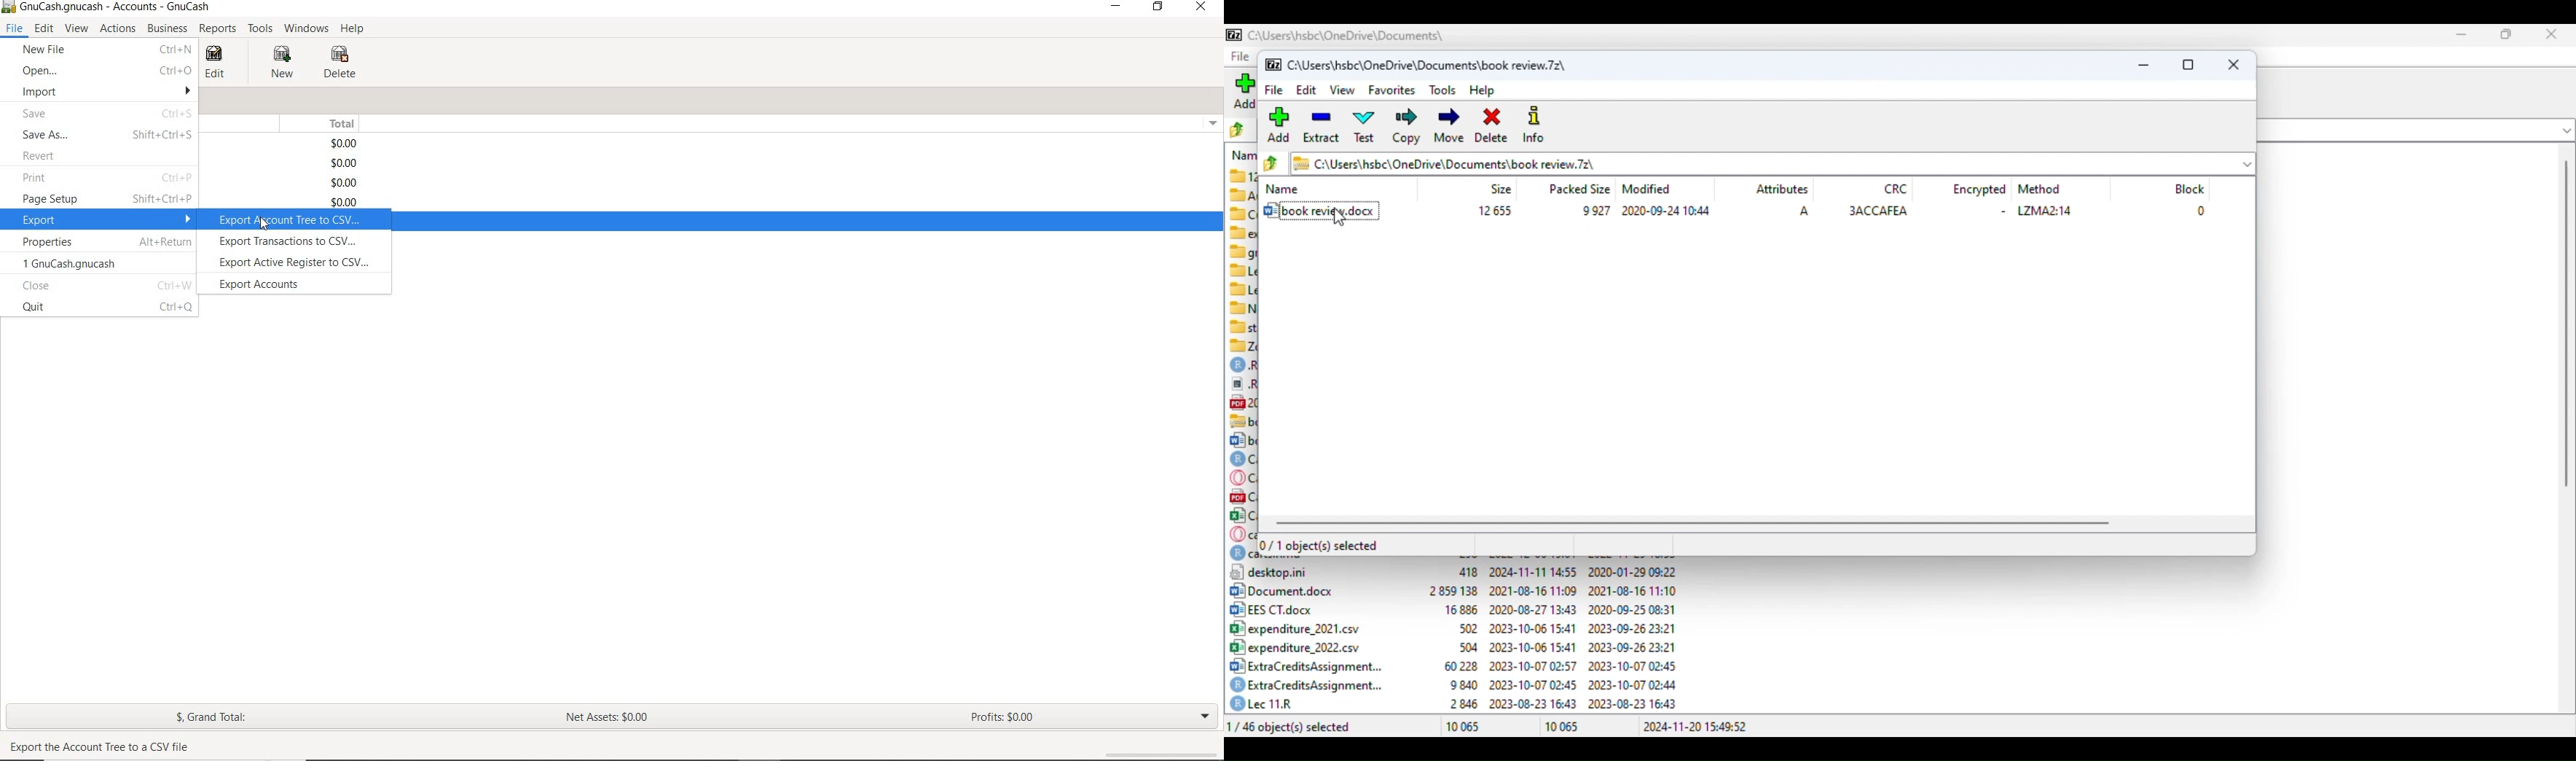  What do you see at coordinates (1647, 188) in the screenshot?
I see `modified` at bounding box center [1647, 188].